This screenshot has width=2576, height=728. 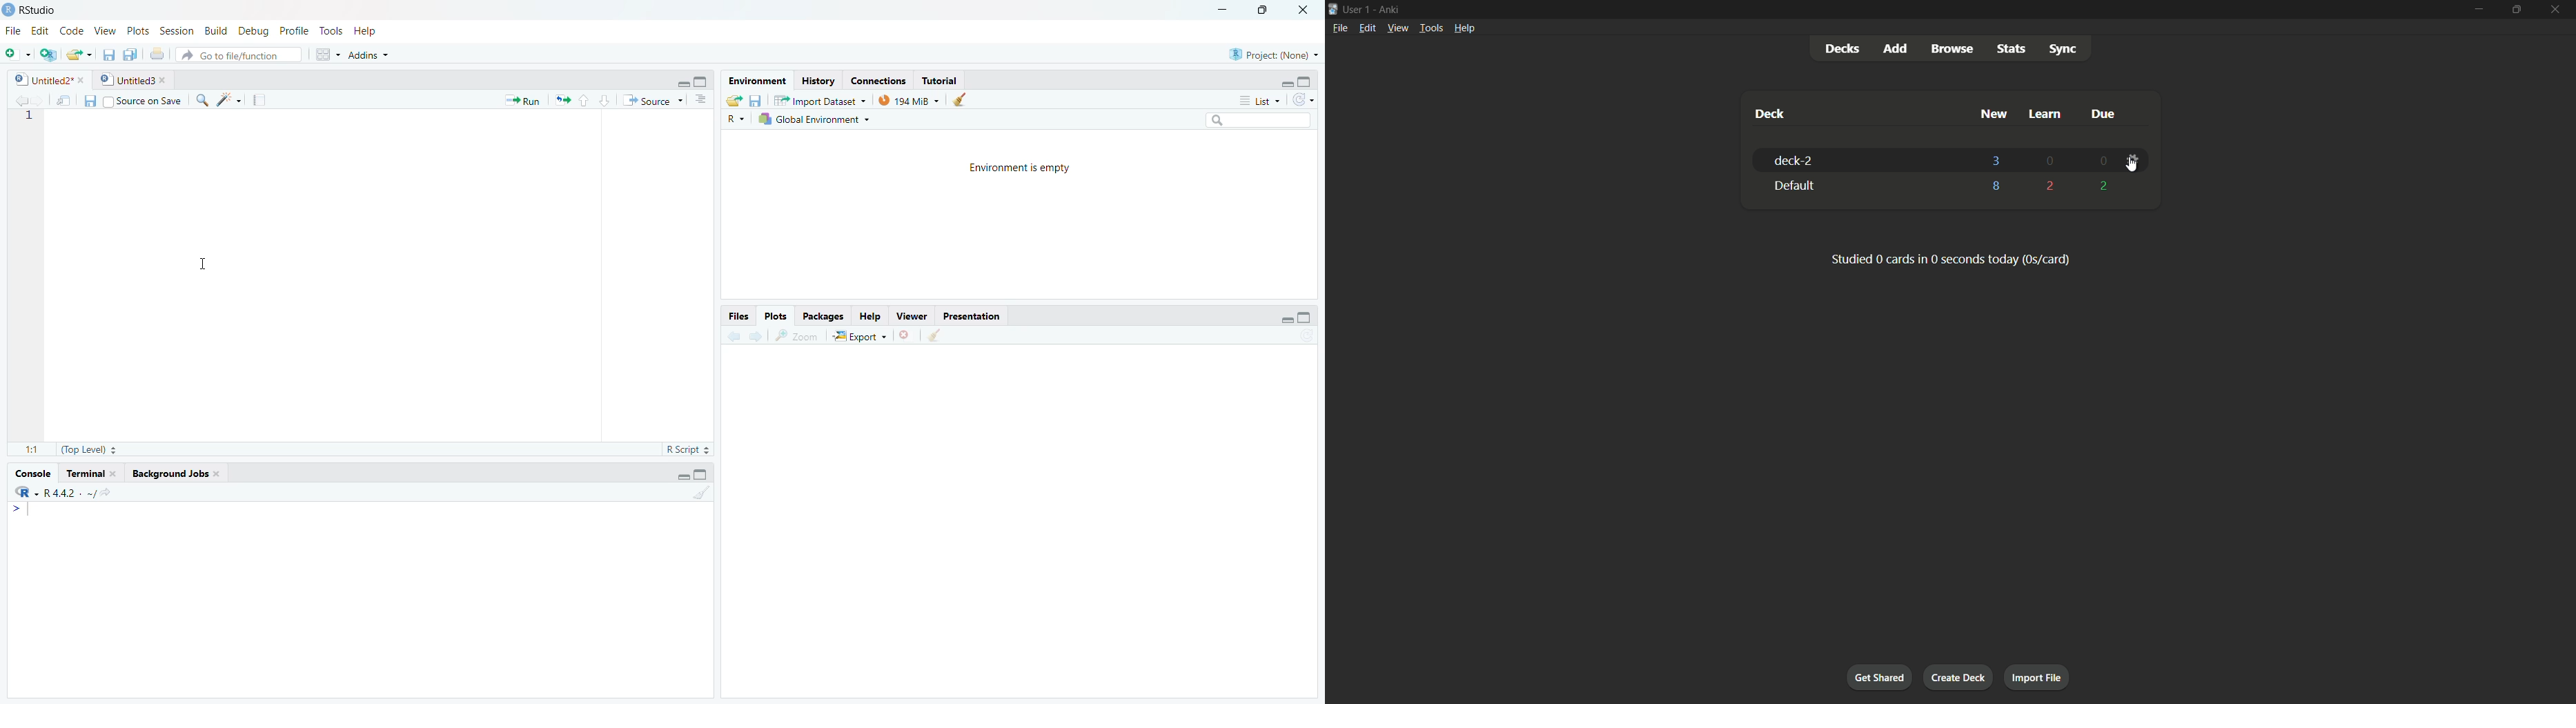 What do you see at coordinates (90, 449) in the screenshot?
I see `(Top Level) ` at bounding box center [90, 449].